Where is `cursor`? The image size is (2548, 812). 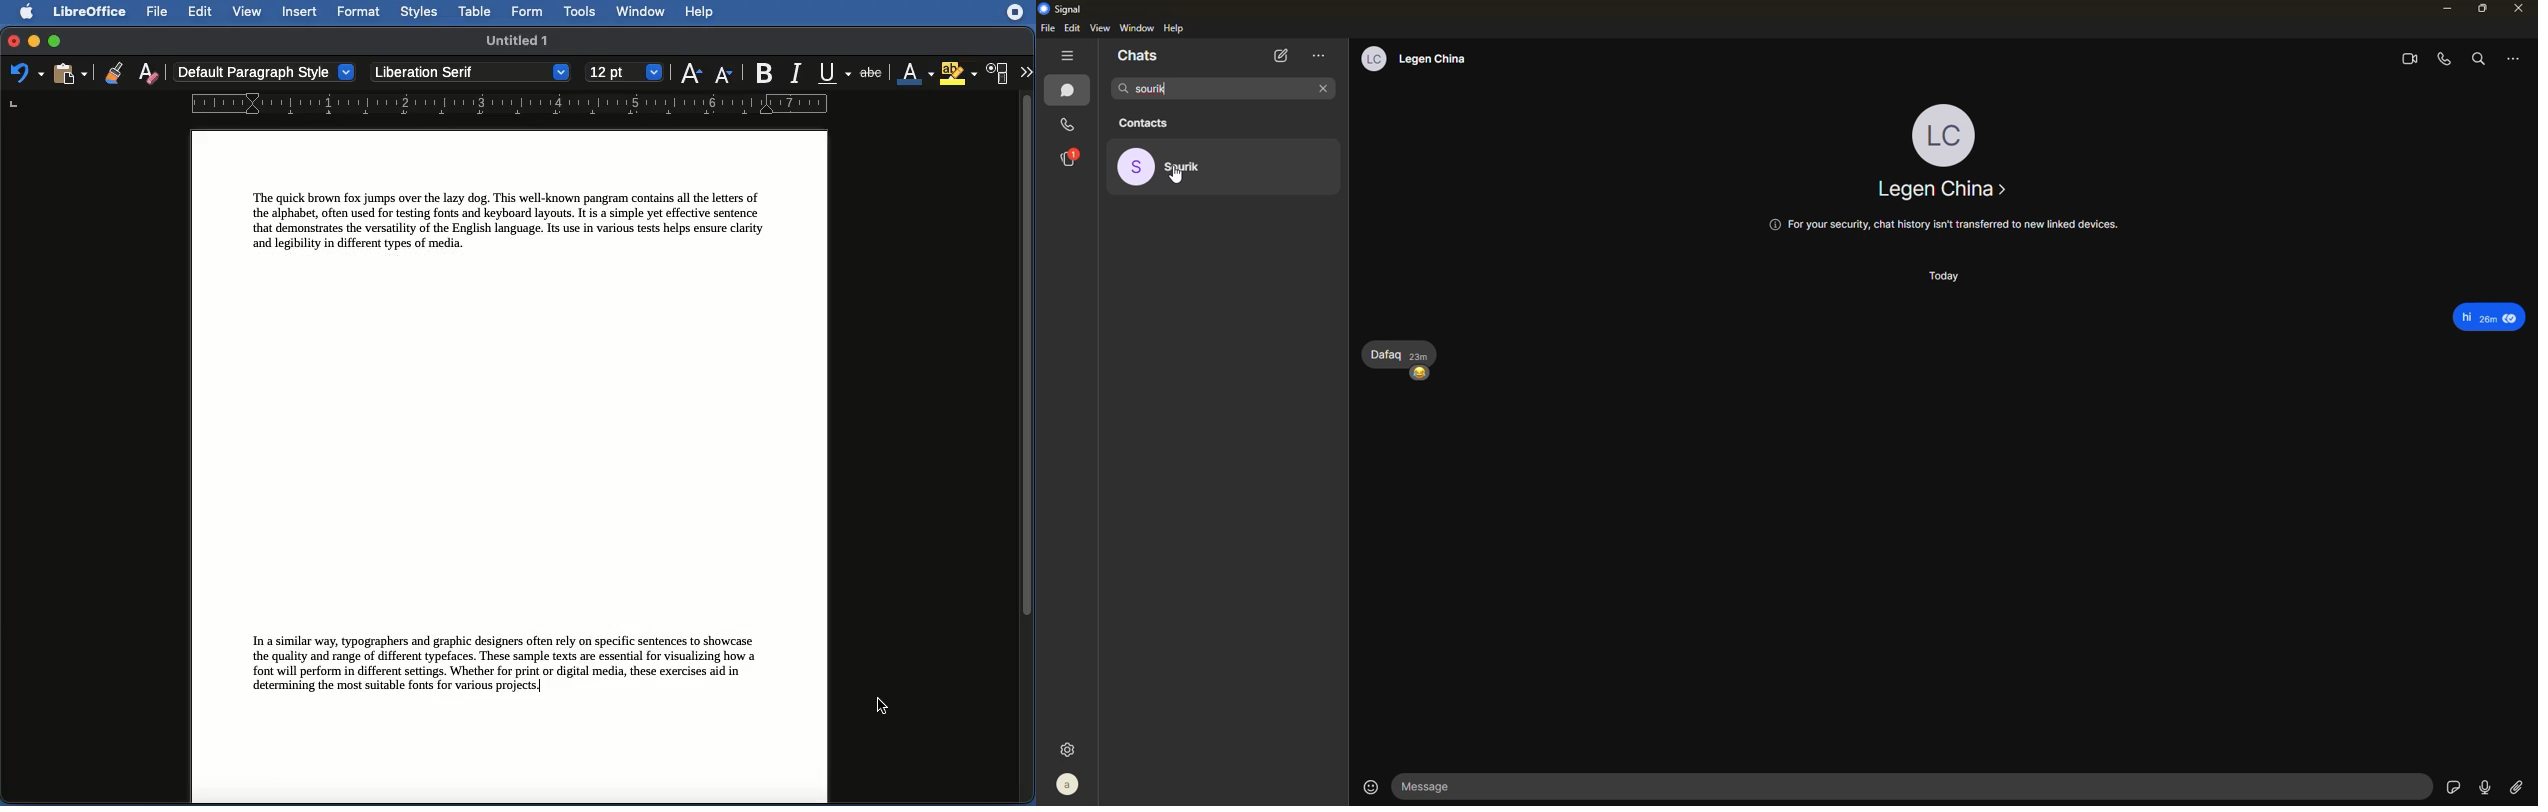
cursor is located at coordinates (876, 707).